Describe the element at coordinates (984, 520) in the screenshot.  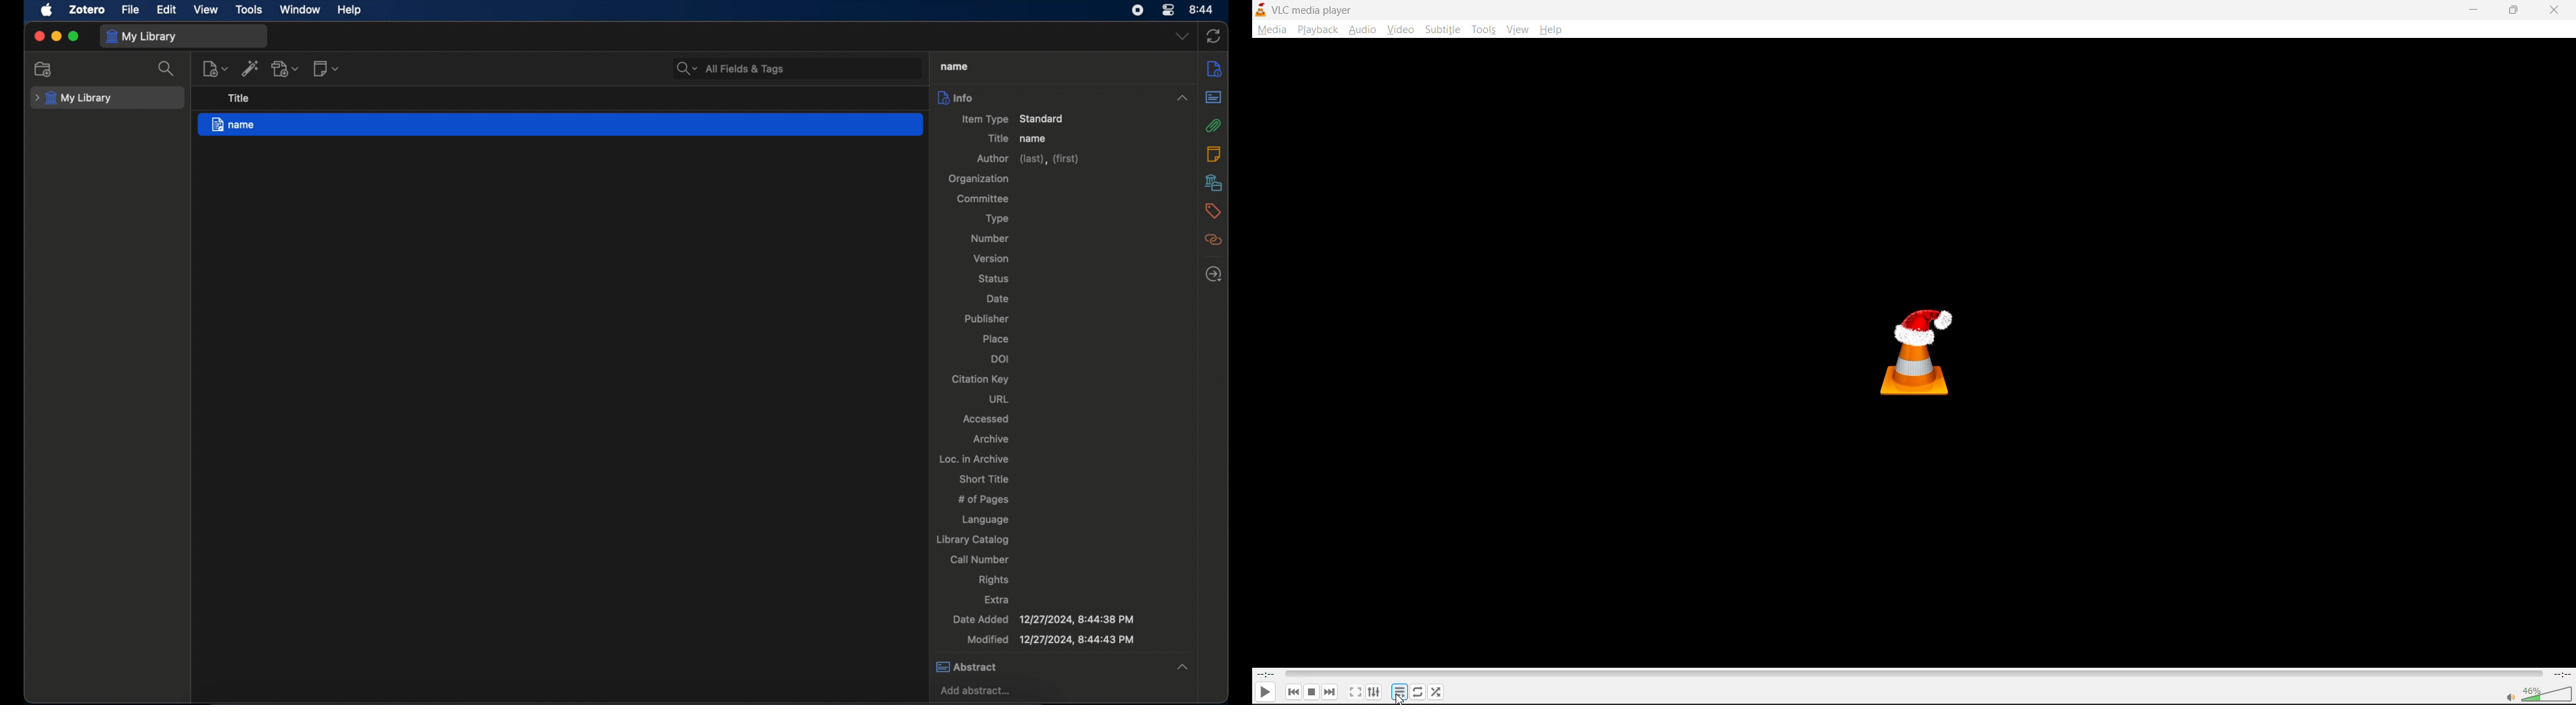
I see `language` at that location.